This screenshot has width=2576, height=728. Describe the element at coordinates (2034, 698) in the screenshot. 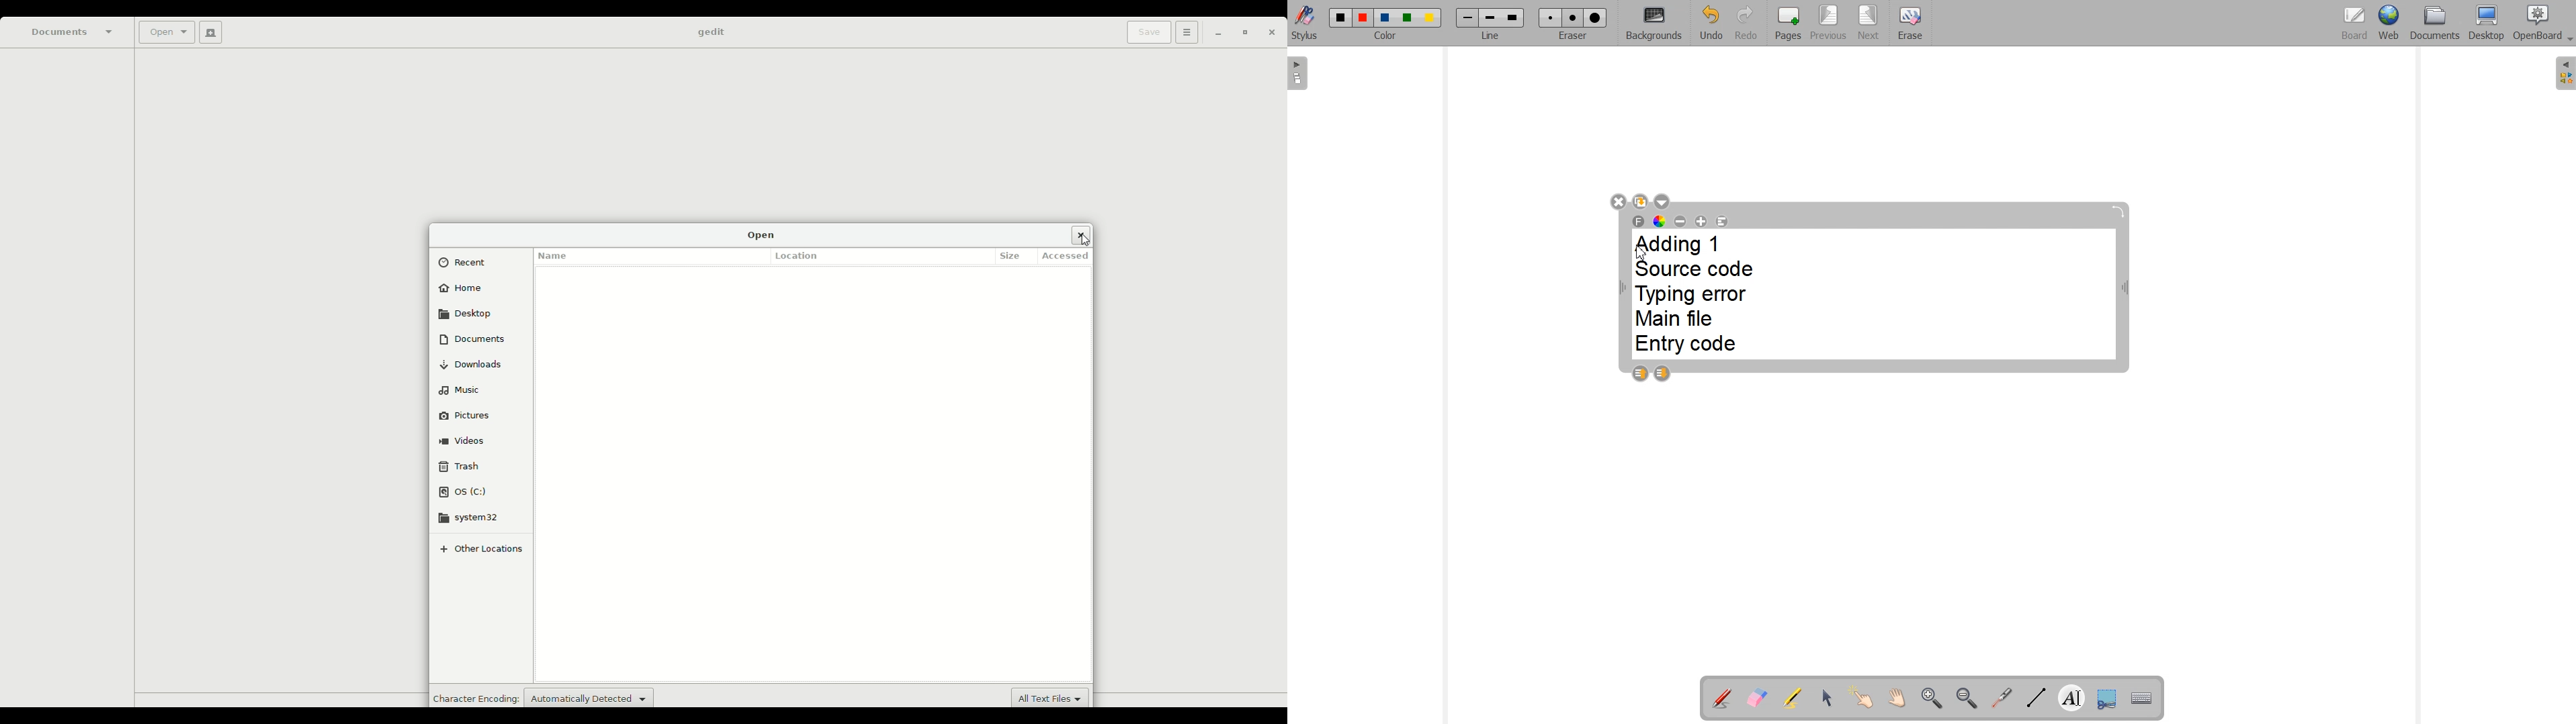

I see `Draw lines` at that location.